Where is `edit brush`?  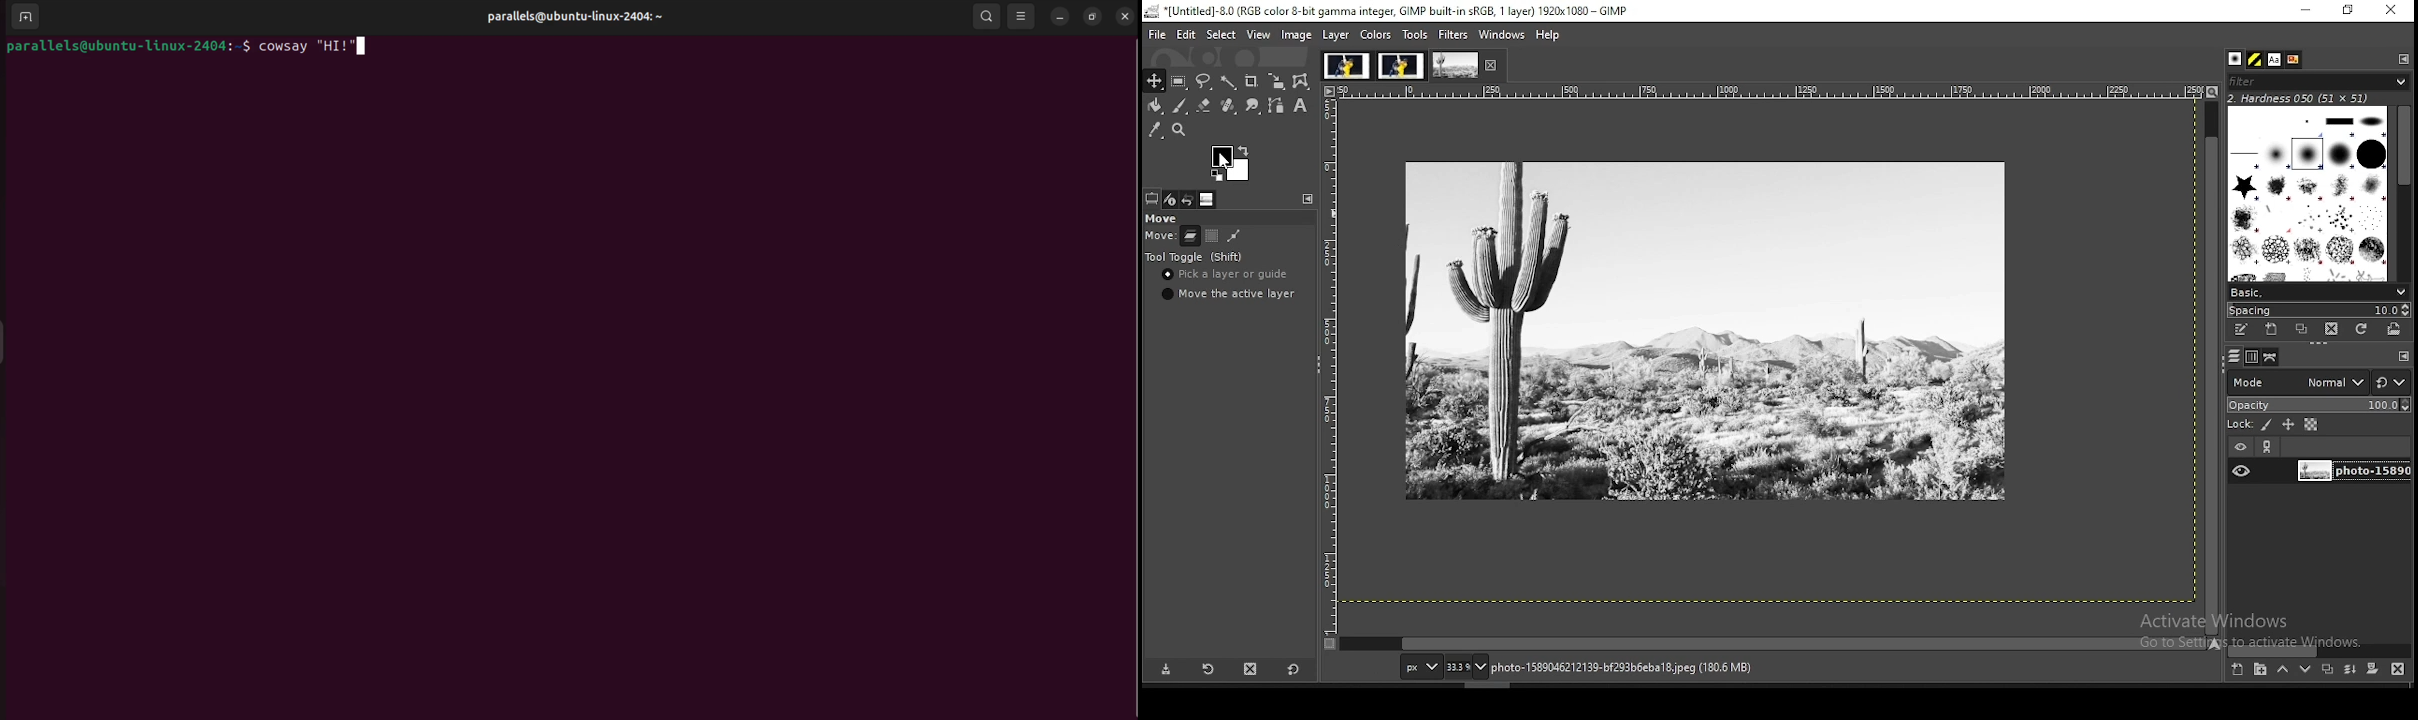
edit brush is located at coordinates (2243, 330).